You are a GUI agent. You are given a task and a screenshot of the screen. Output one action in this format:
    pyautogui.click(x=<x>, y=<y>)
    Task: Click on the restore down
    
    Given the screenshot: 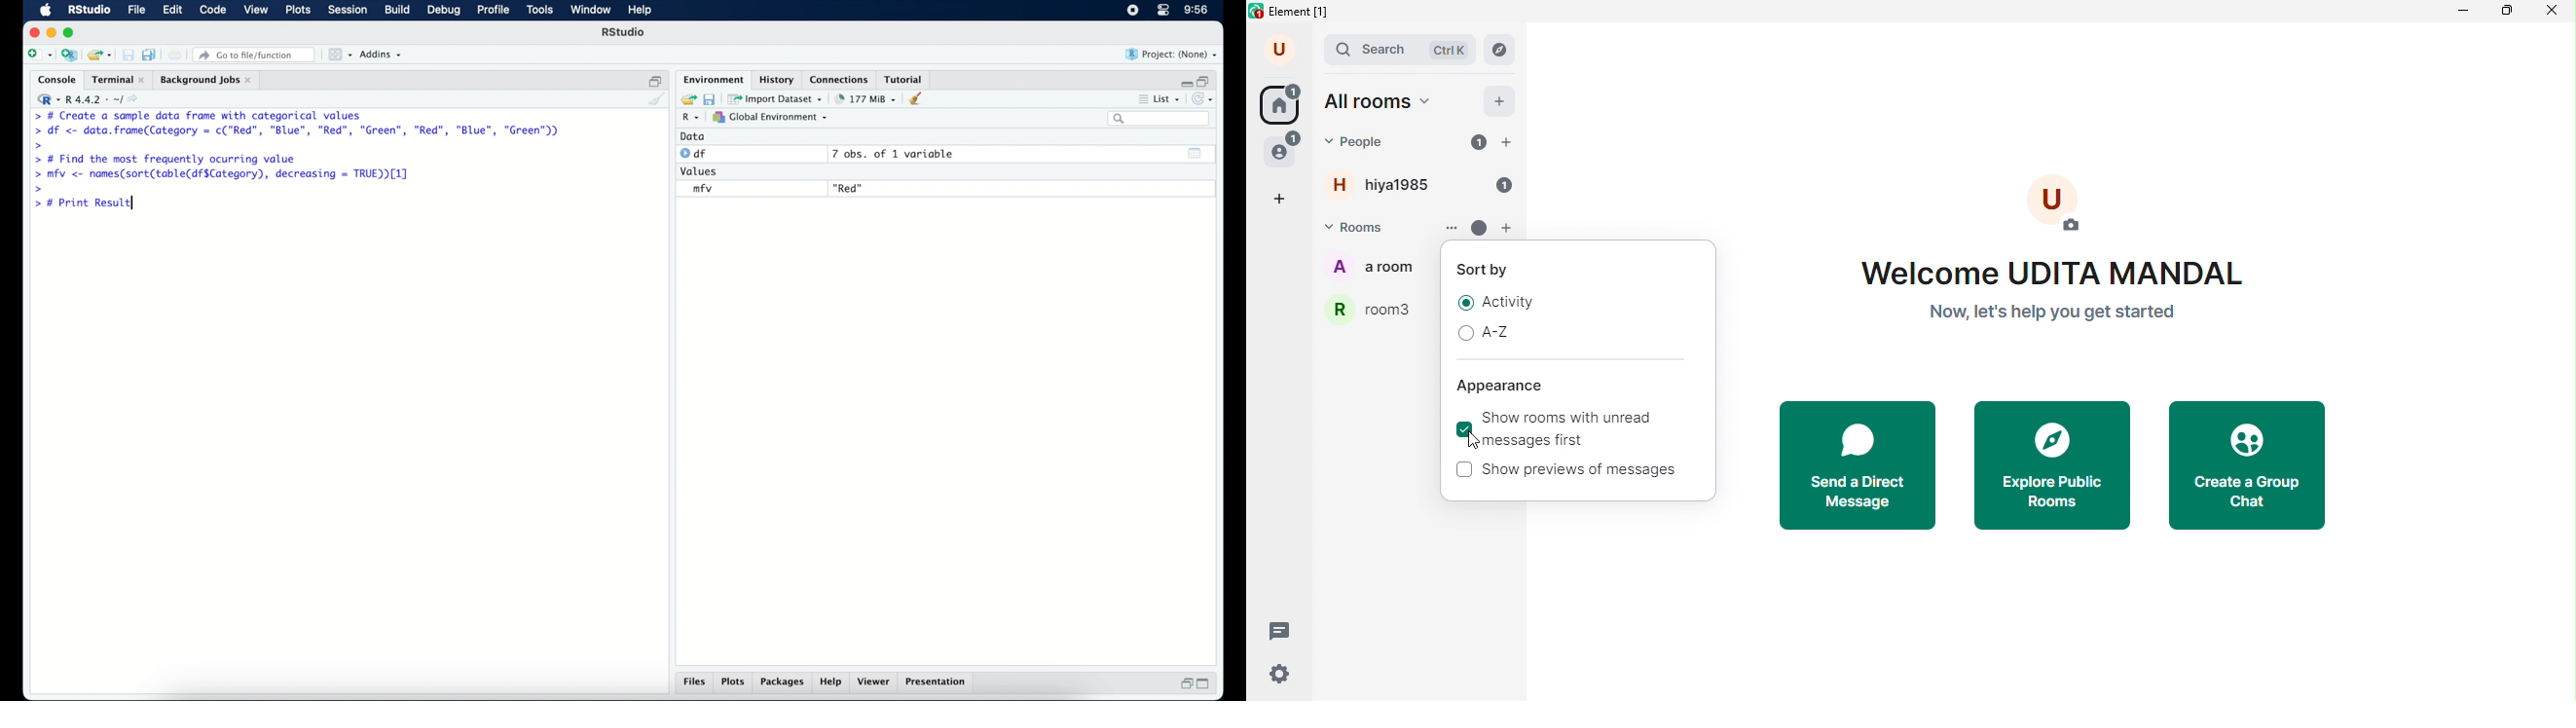 What is the action you would take?
    pyautogui.click(x=654, y=79)
    